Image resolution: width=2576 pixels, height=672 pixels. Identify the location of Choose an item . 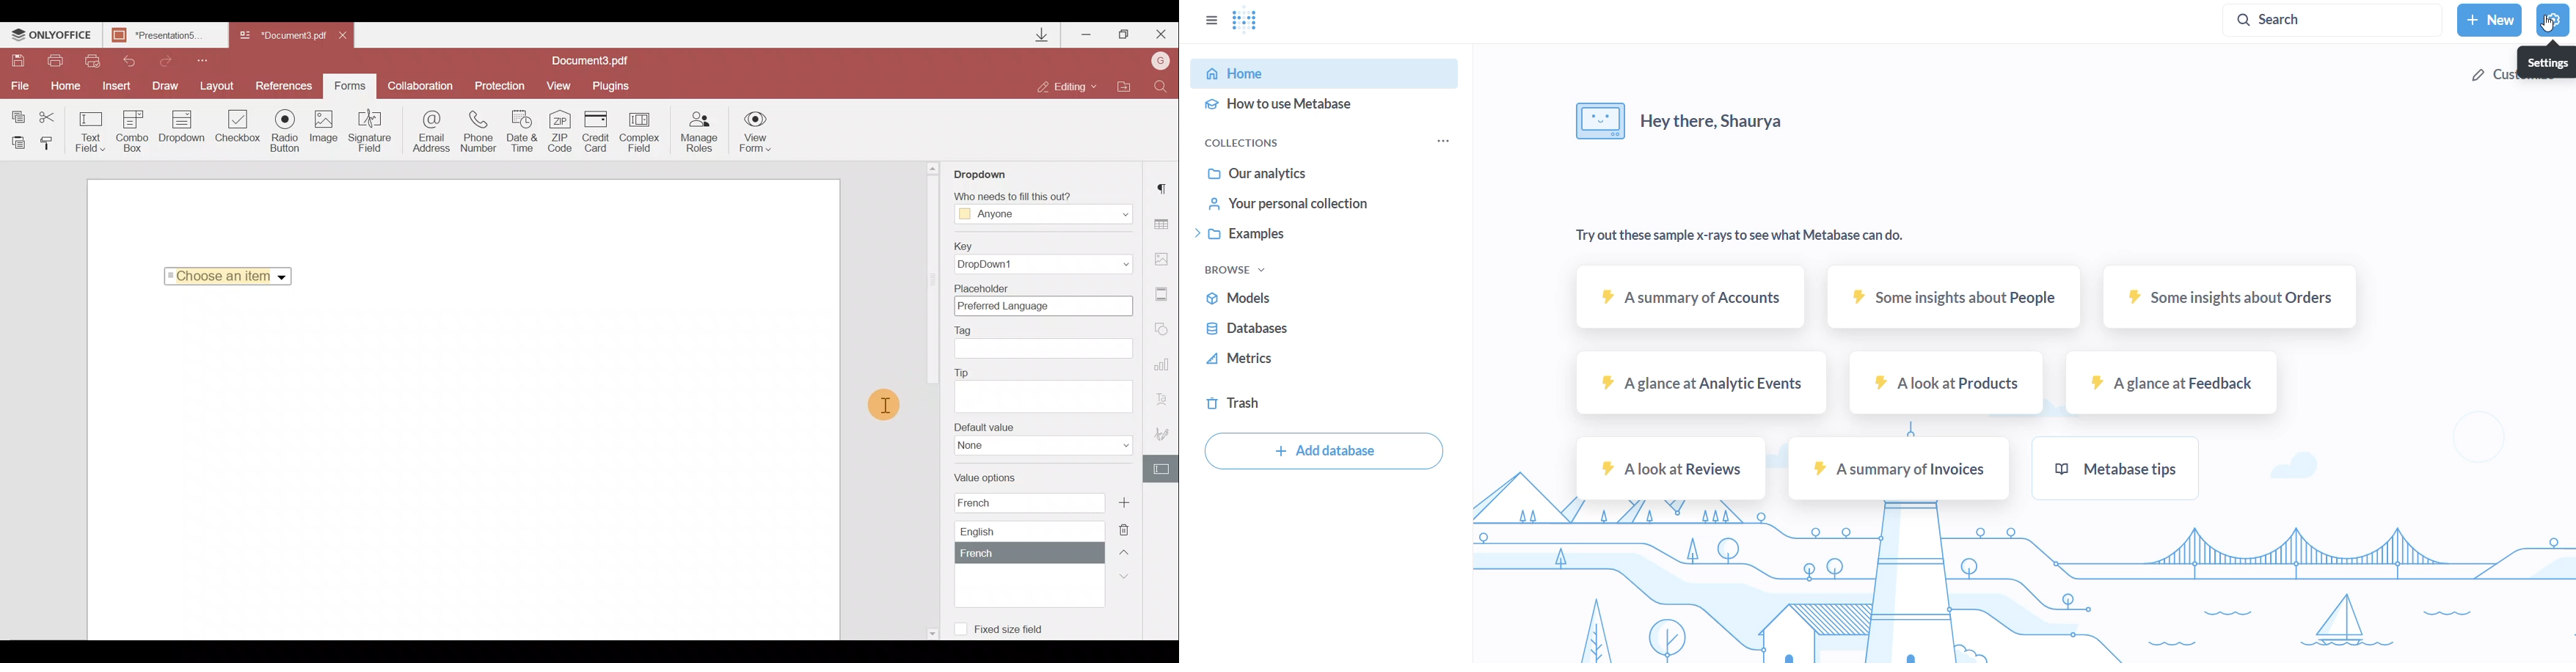
(232, 274).